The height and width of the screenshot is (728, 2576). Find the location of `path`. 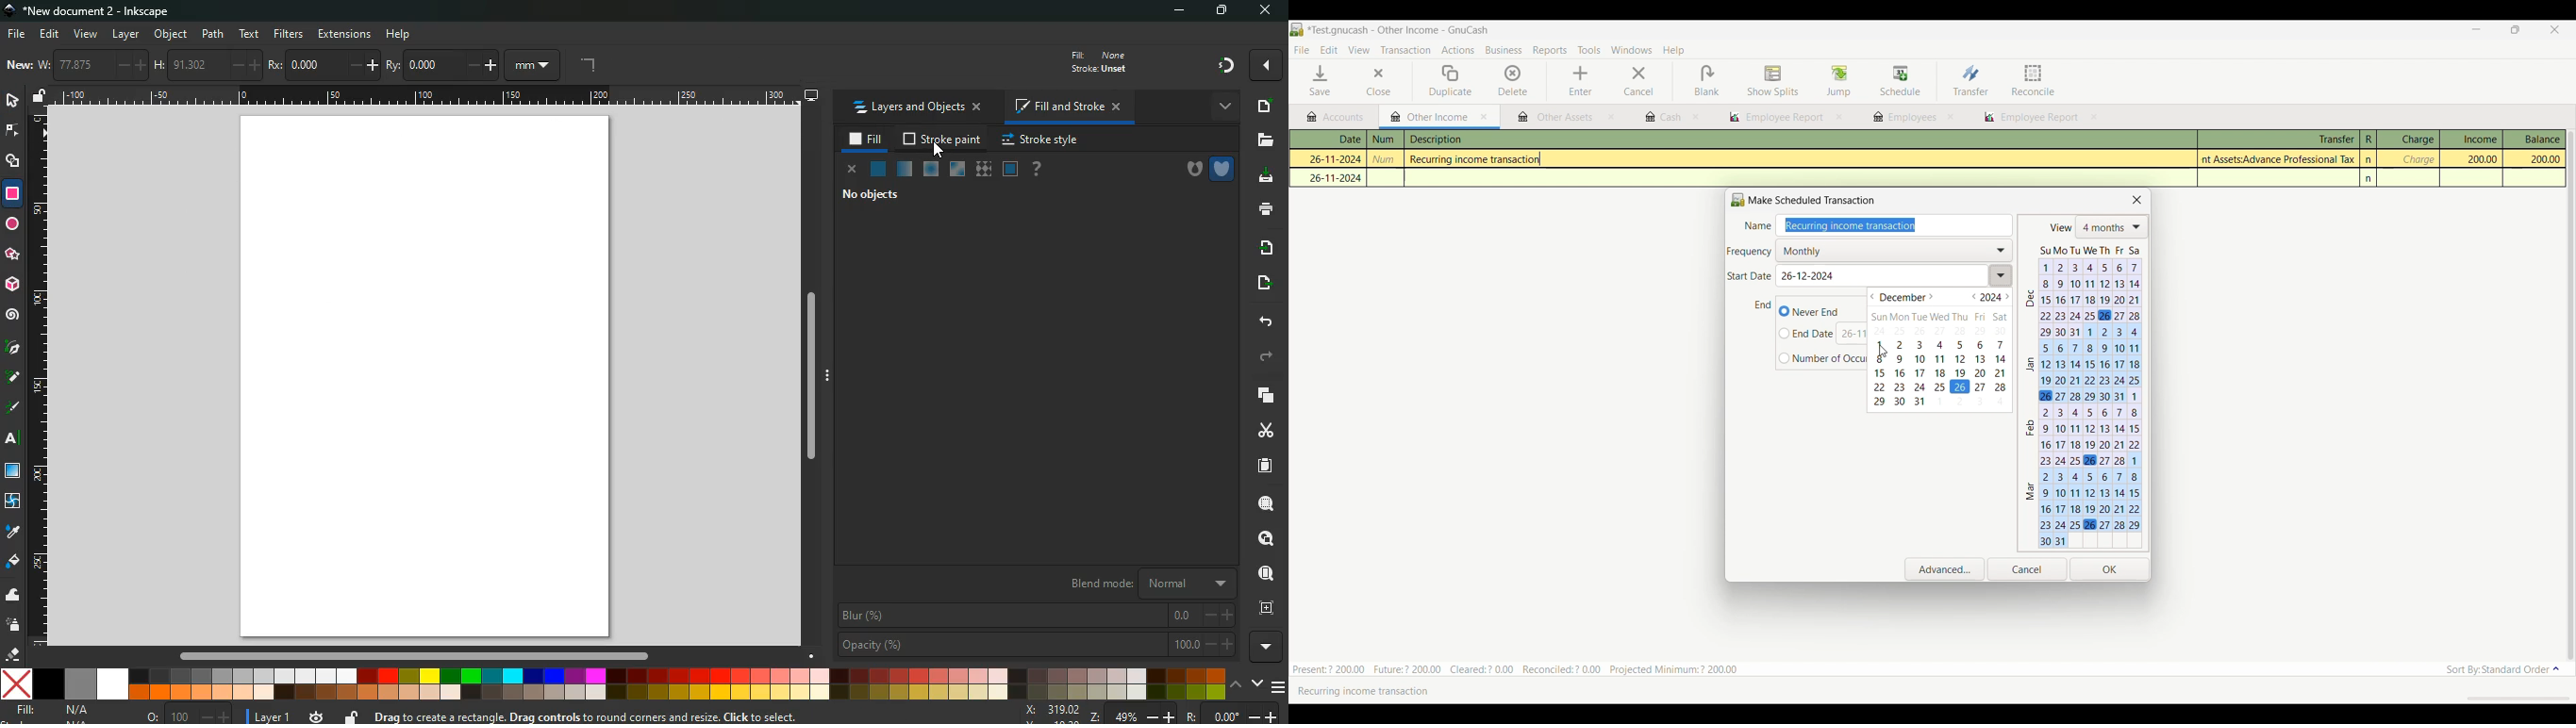

path is located at coordinates (215, 32).